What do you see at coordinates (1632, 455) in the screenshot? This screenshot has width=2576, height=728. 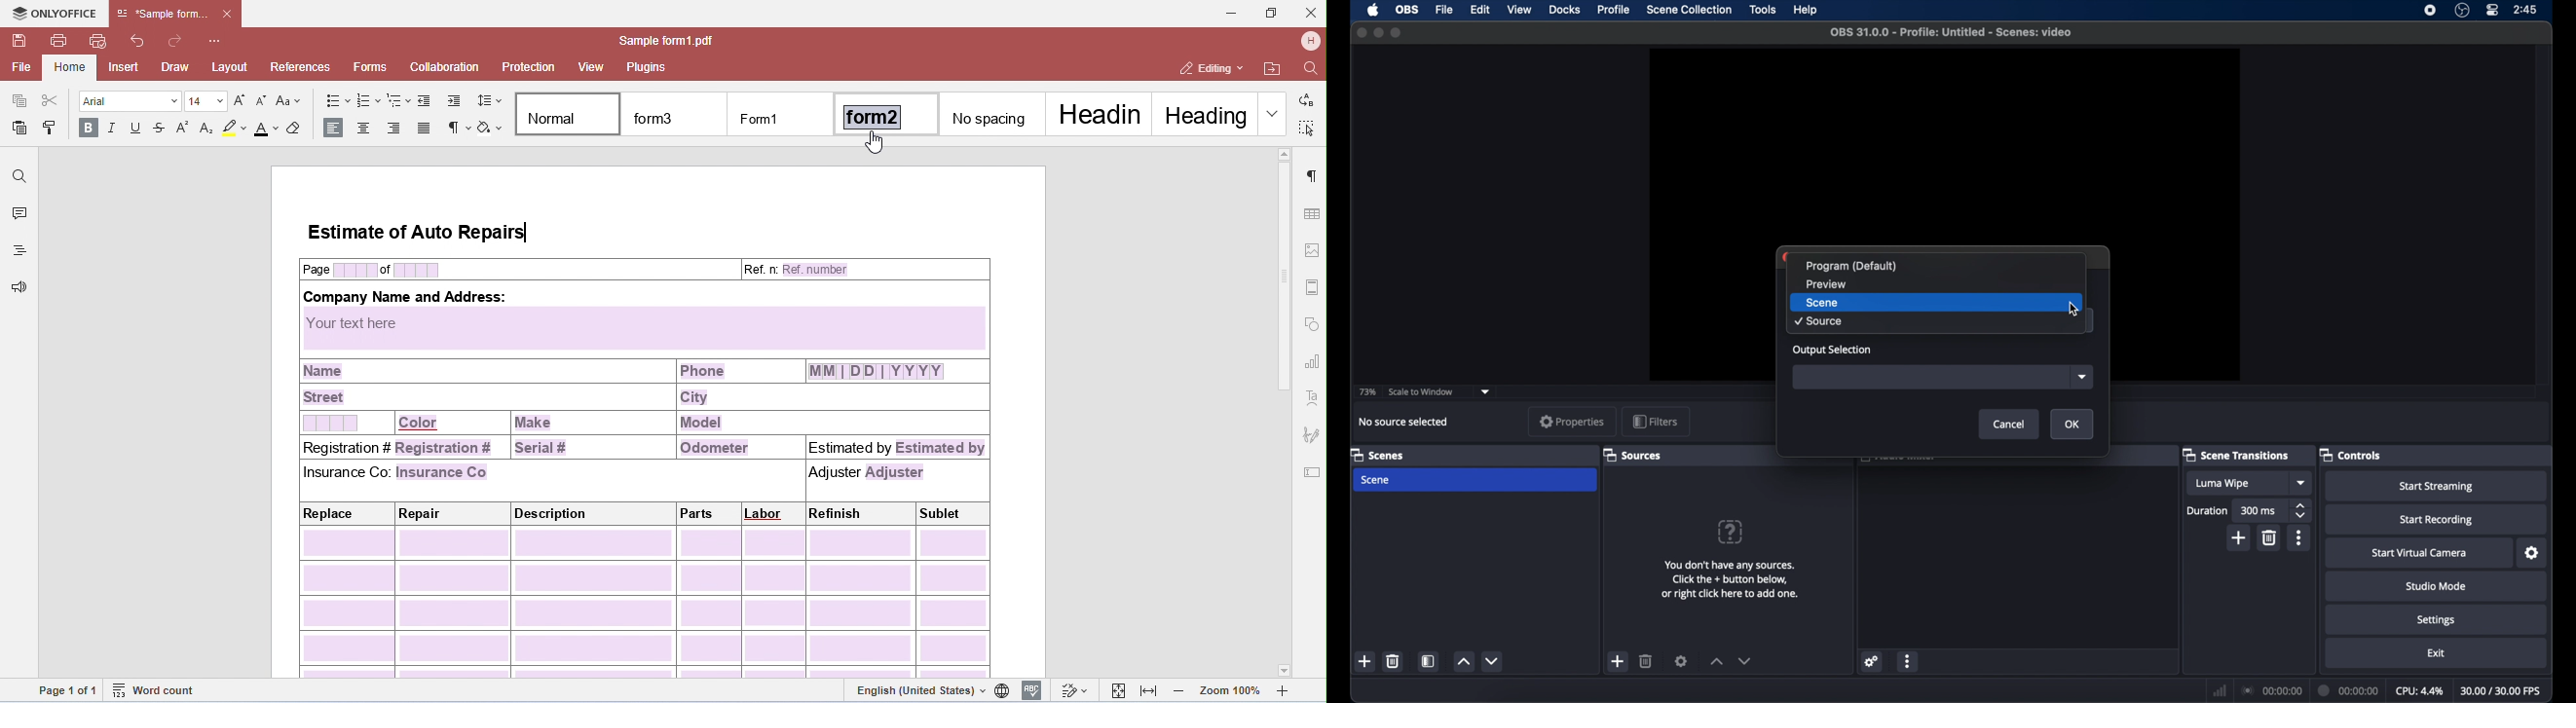 I see `sources` at bounding box center [1632, 455].